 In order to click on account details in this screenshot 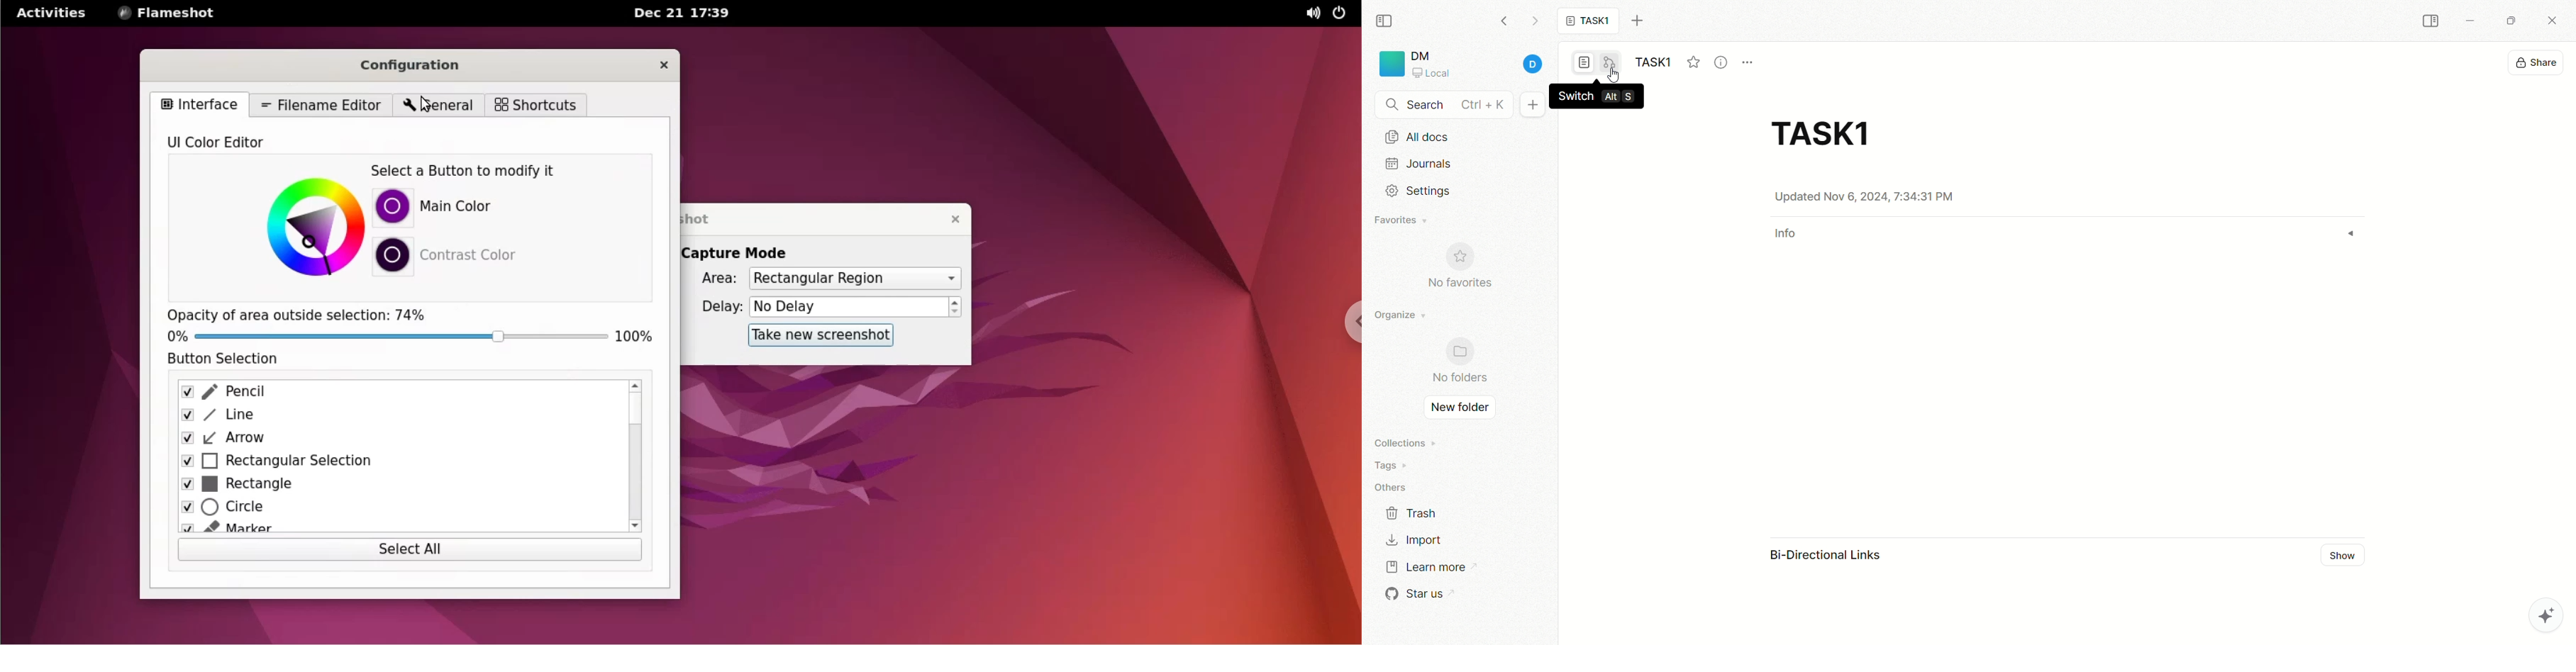, I will do `click(1480, 65)`.